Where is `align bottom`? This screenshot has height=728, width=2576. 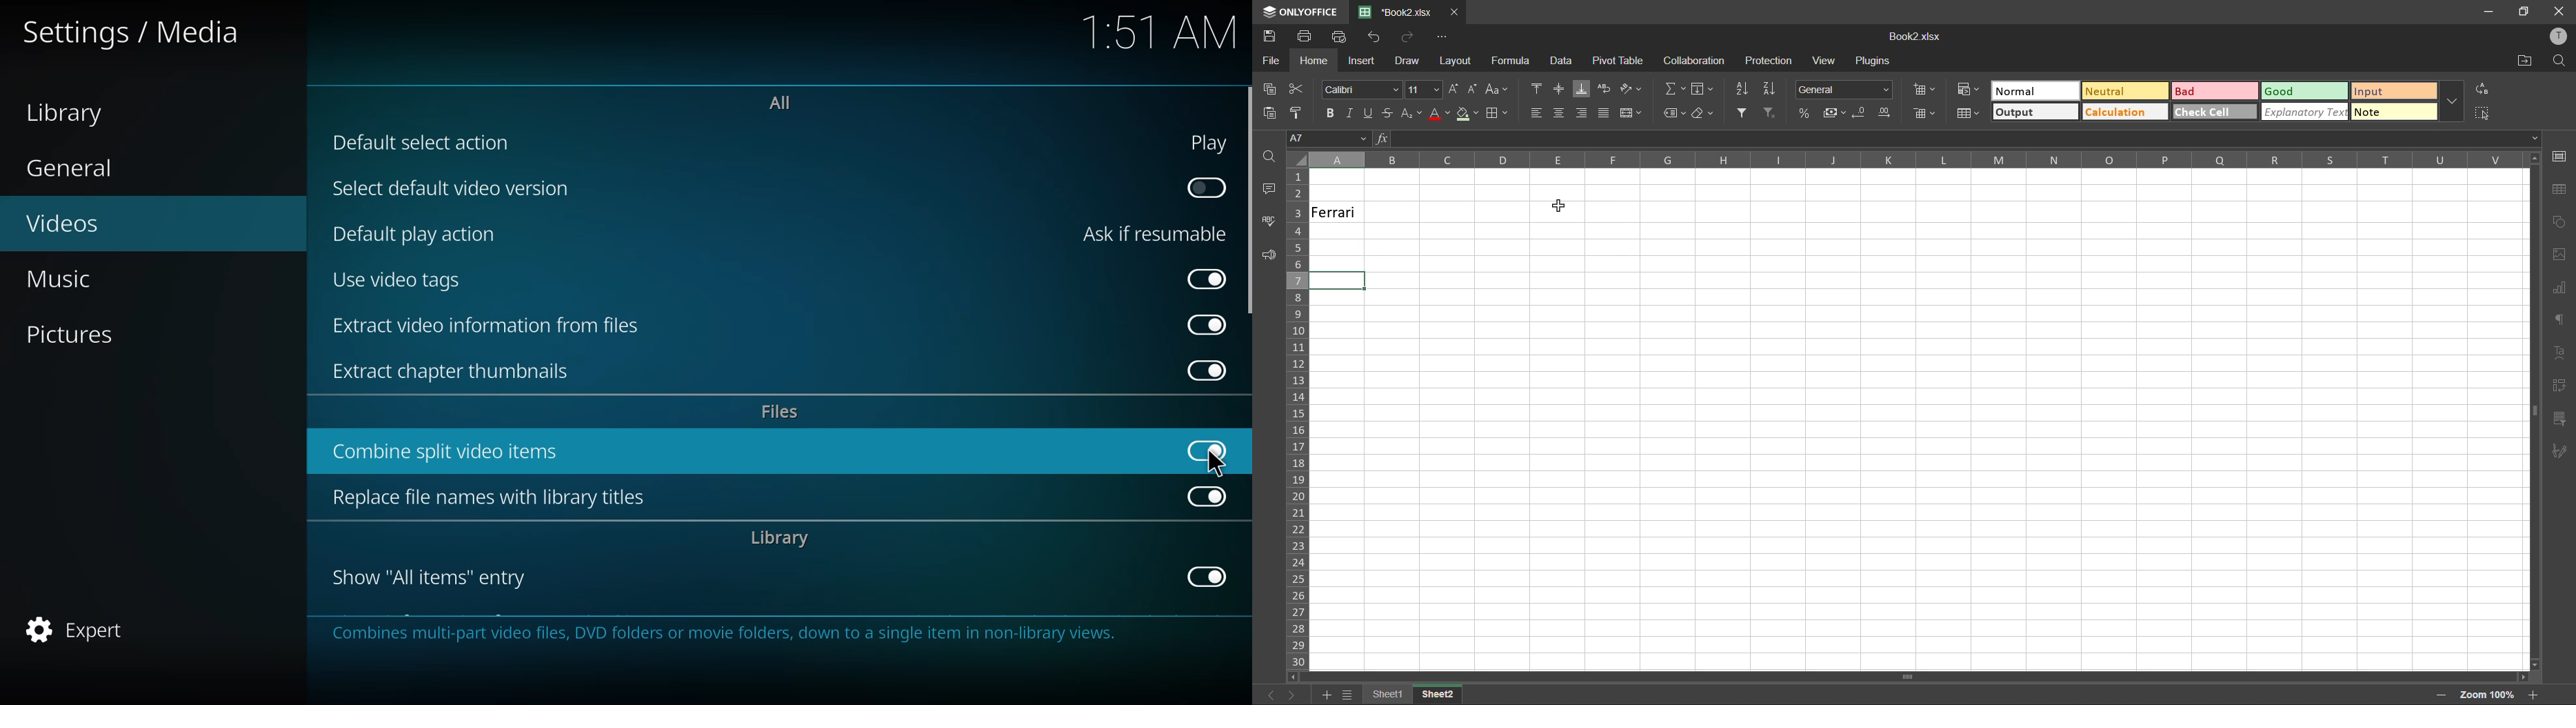
align bottom is located at coordinates (1583, 90).